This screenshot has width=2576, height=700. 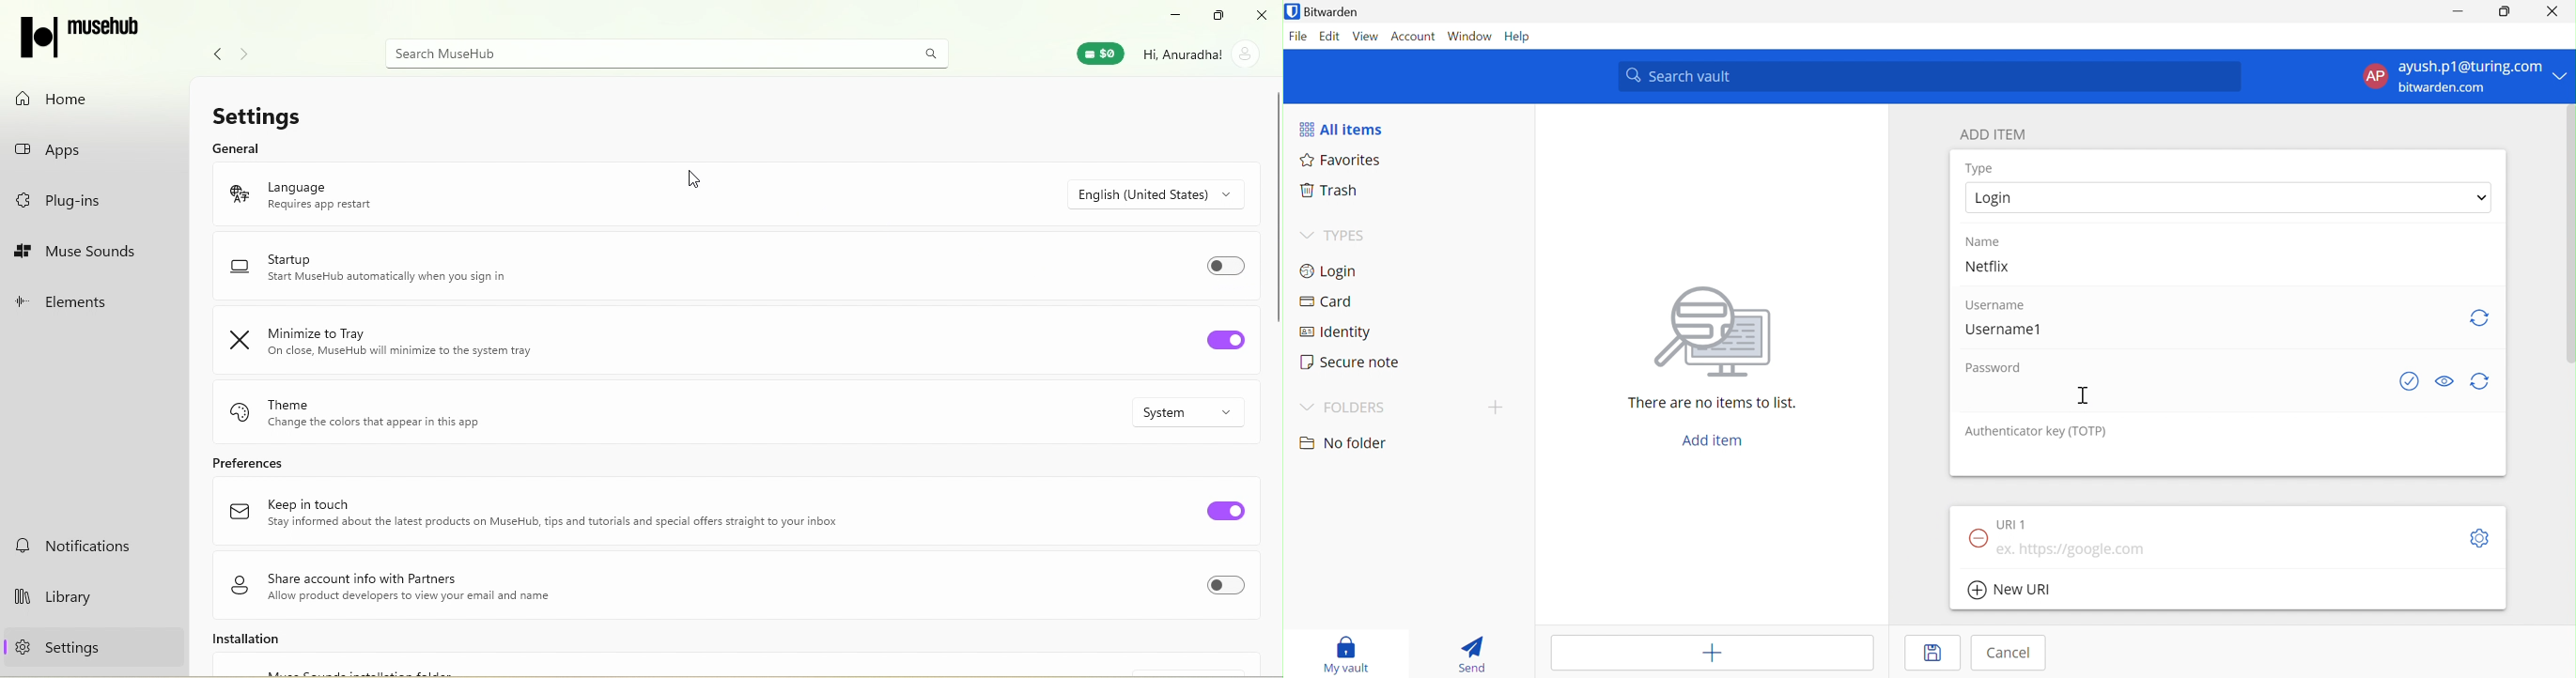 What do you see at coordinates (1299, 37) in the screenshot?
I see `File` at bounding box center [1299, 37].